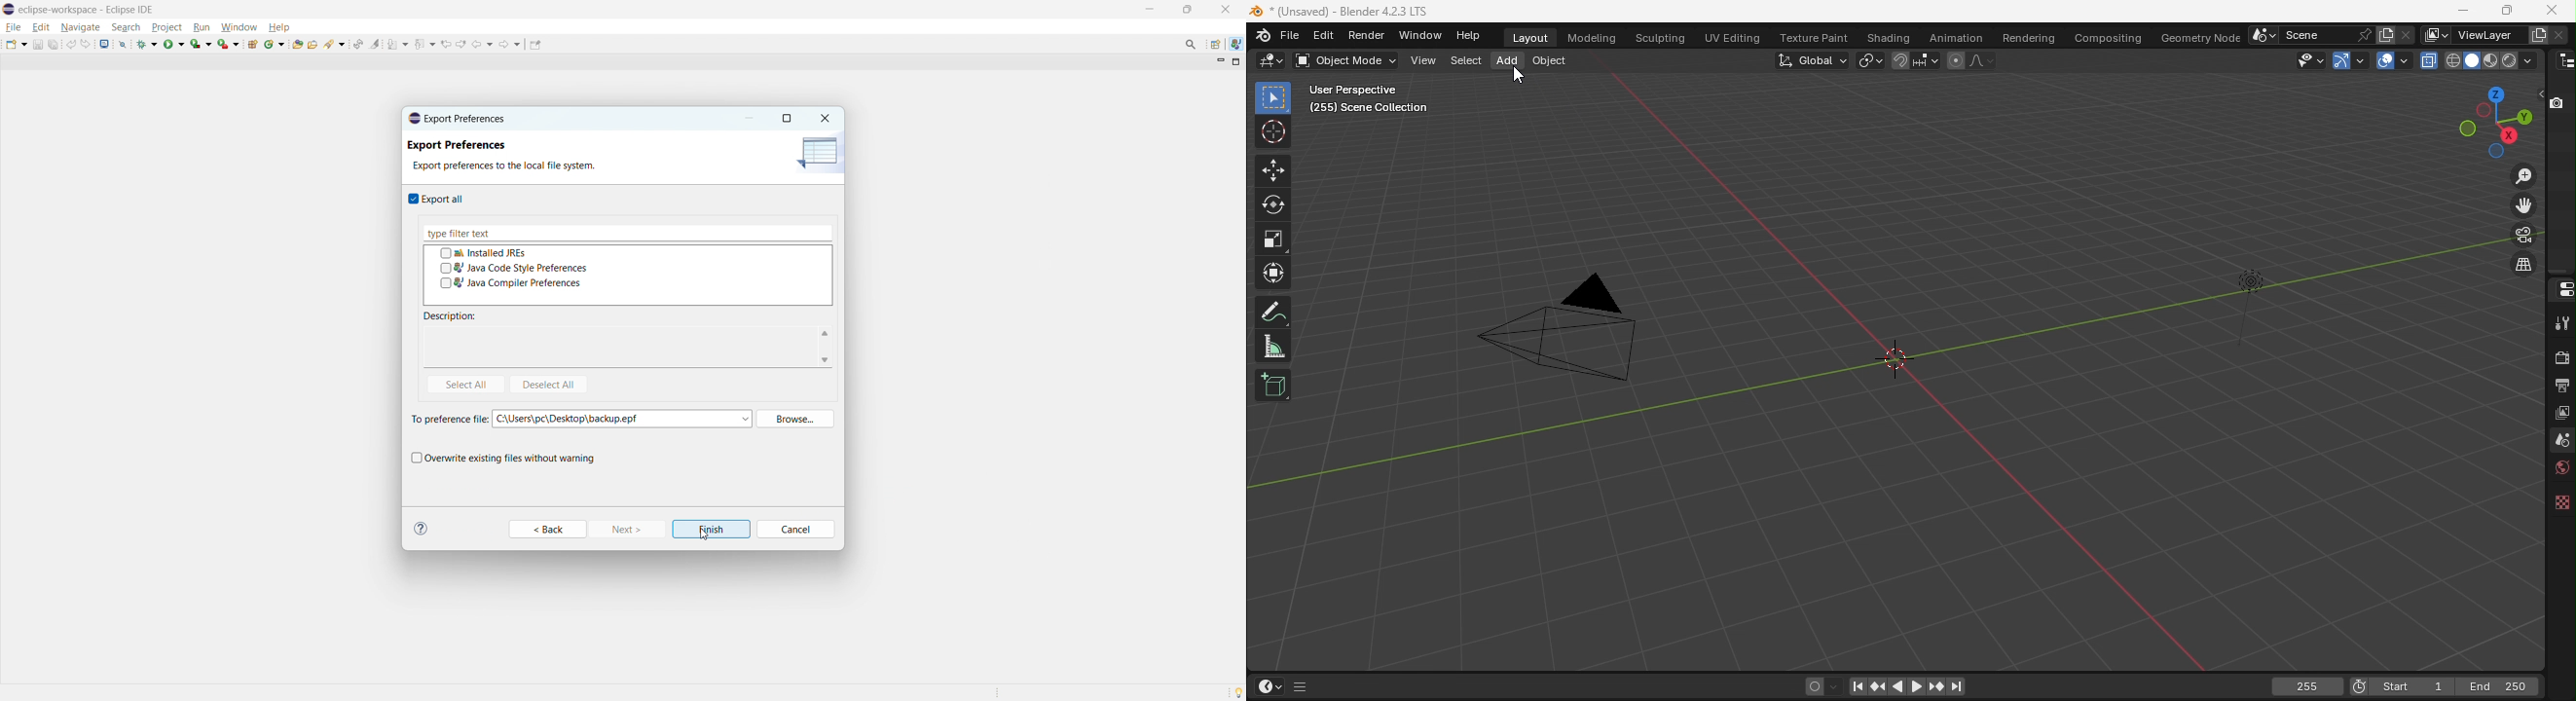  Describe the element at coordinates (1813, 686) in the screenshot. I see `Auto keying` at that location.